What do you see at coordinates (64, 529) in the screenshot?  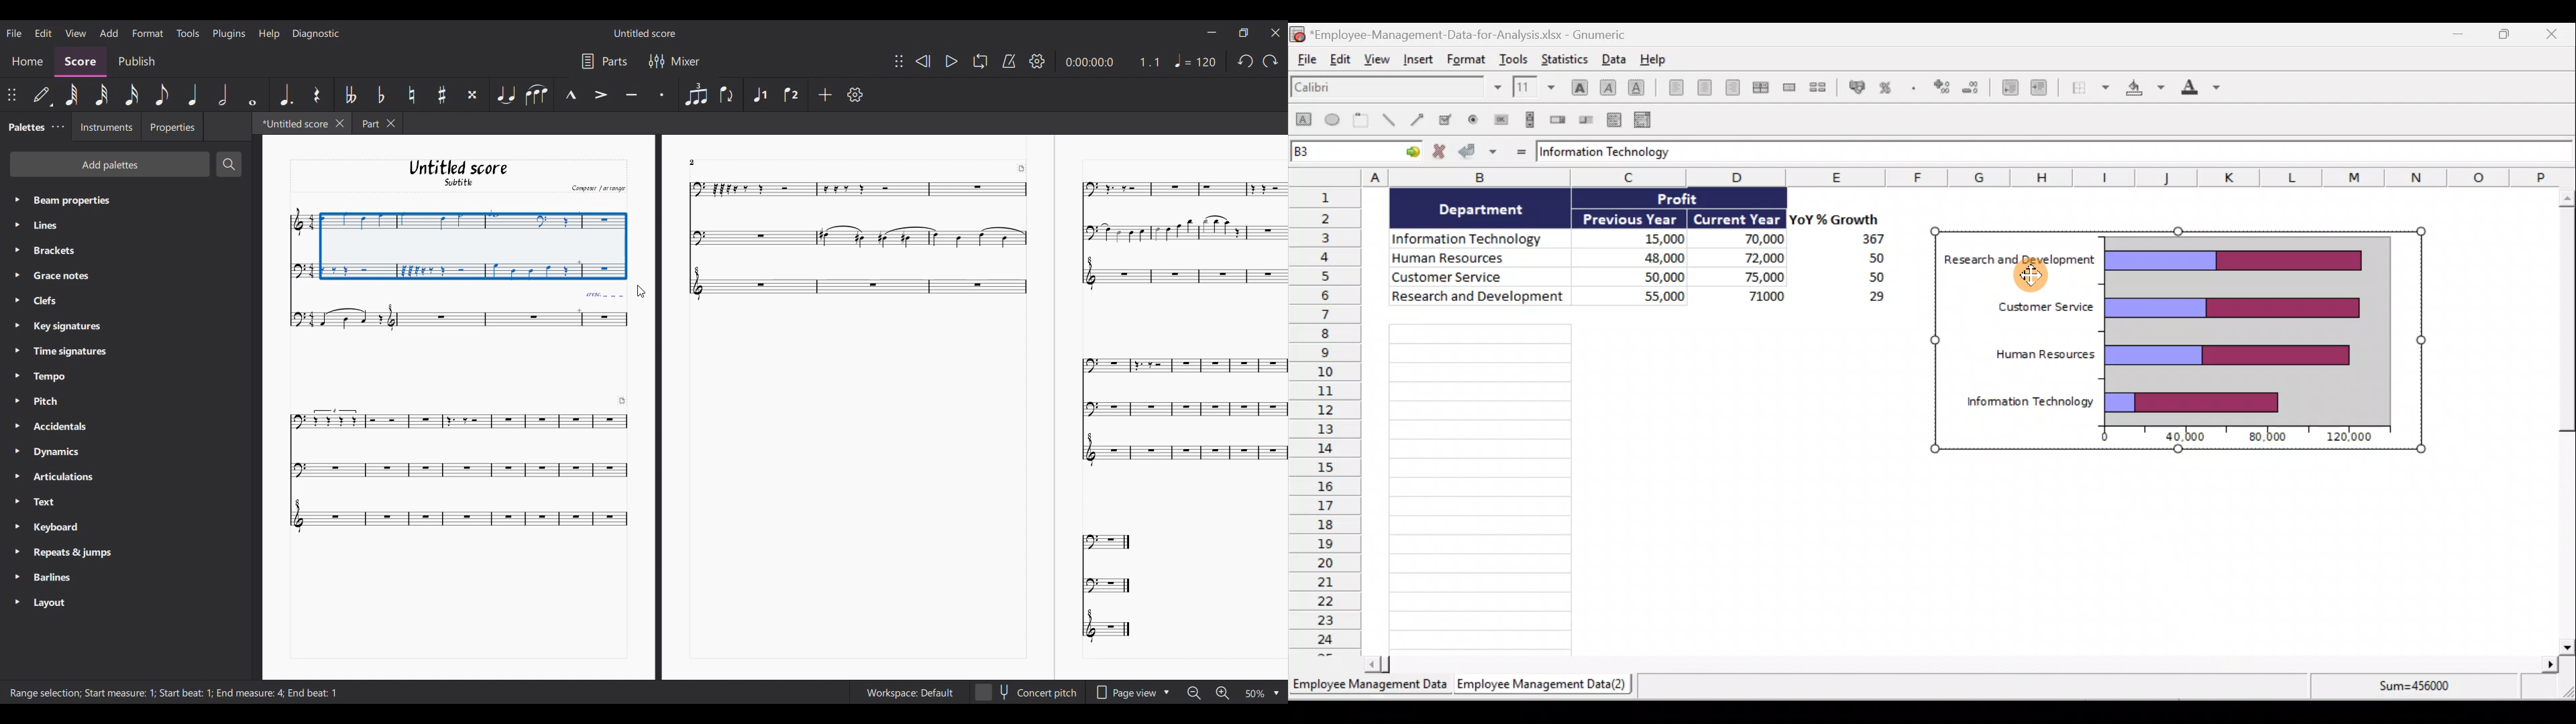 I see `Keyboard` at bounding box center [64, 529].